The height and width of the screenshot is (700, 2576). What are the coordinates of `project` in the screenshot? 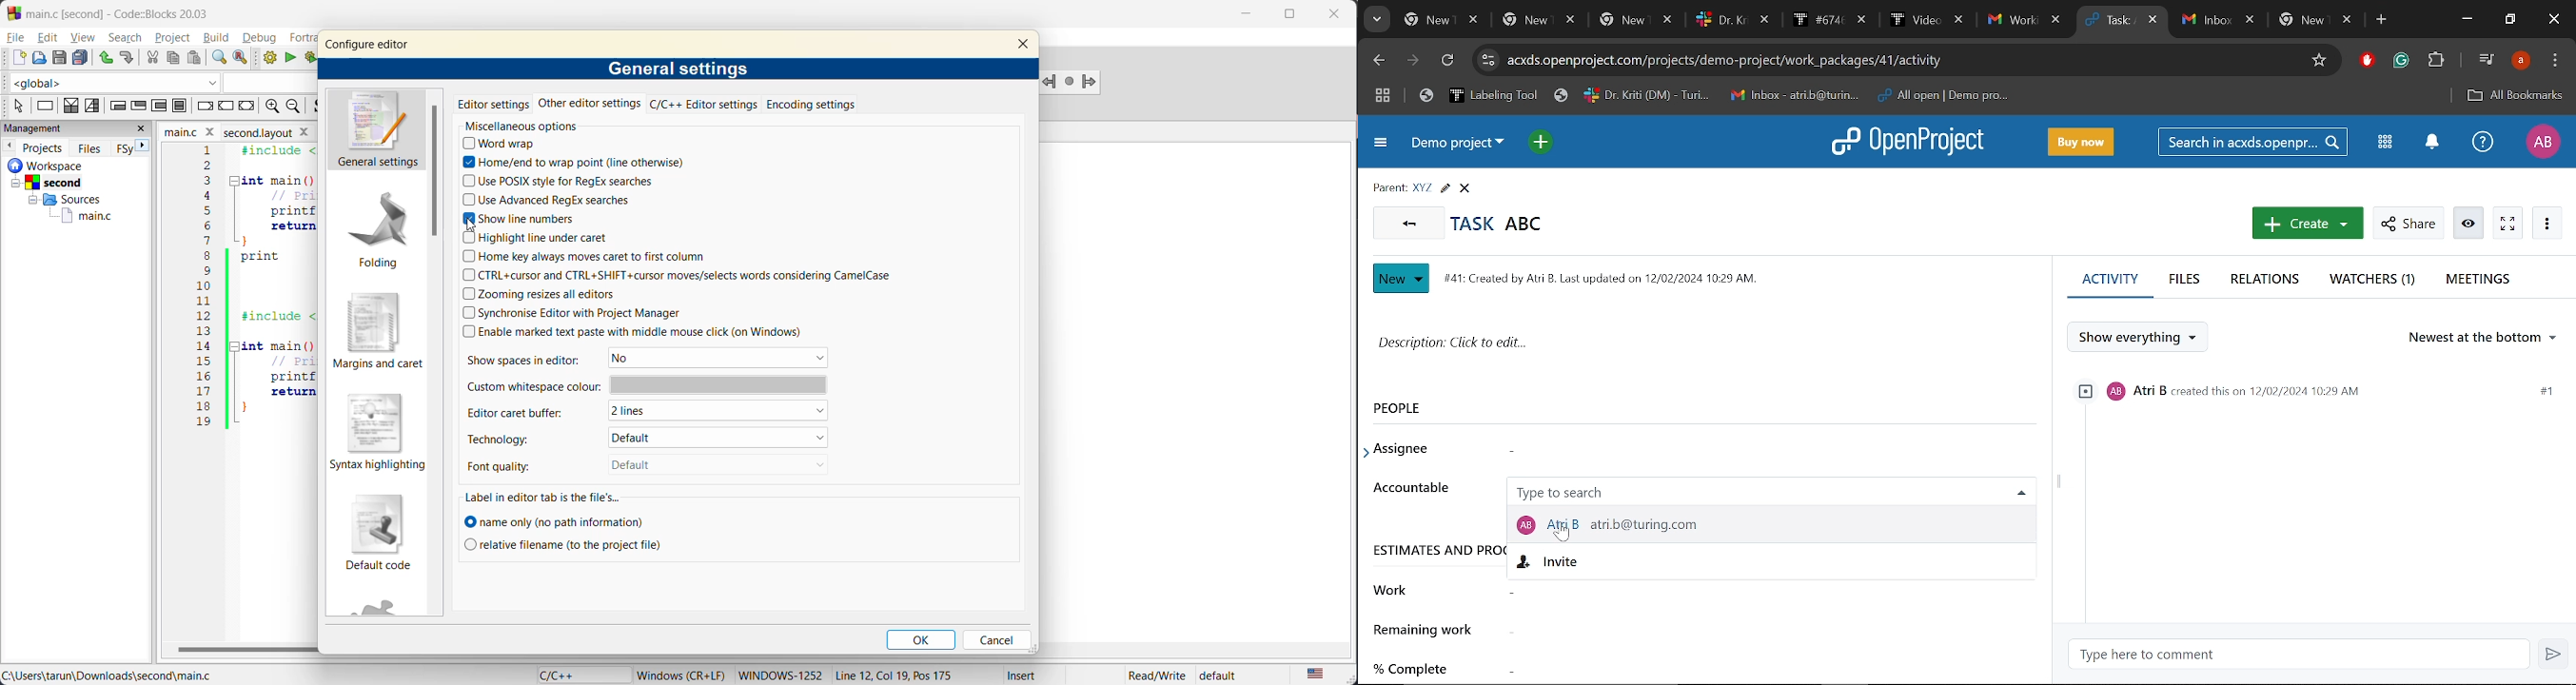 It's located at (175, 39).